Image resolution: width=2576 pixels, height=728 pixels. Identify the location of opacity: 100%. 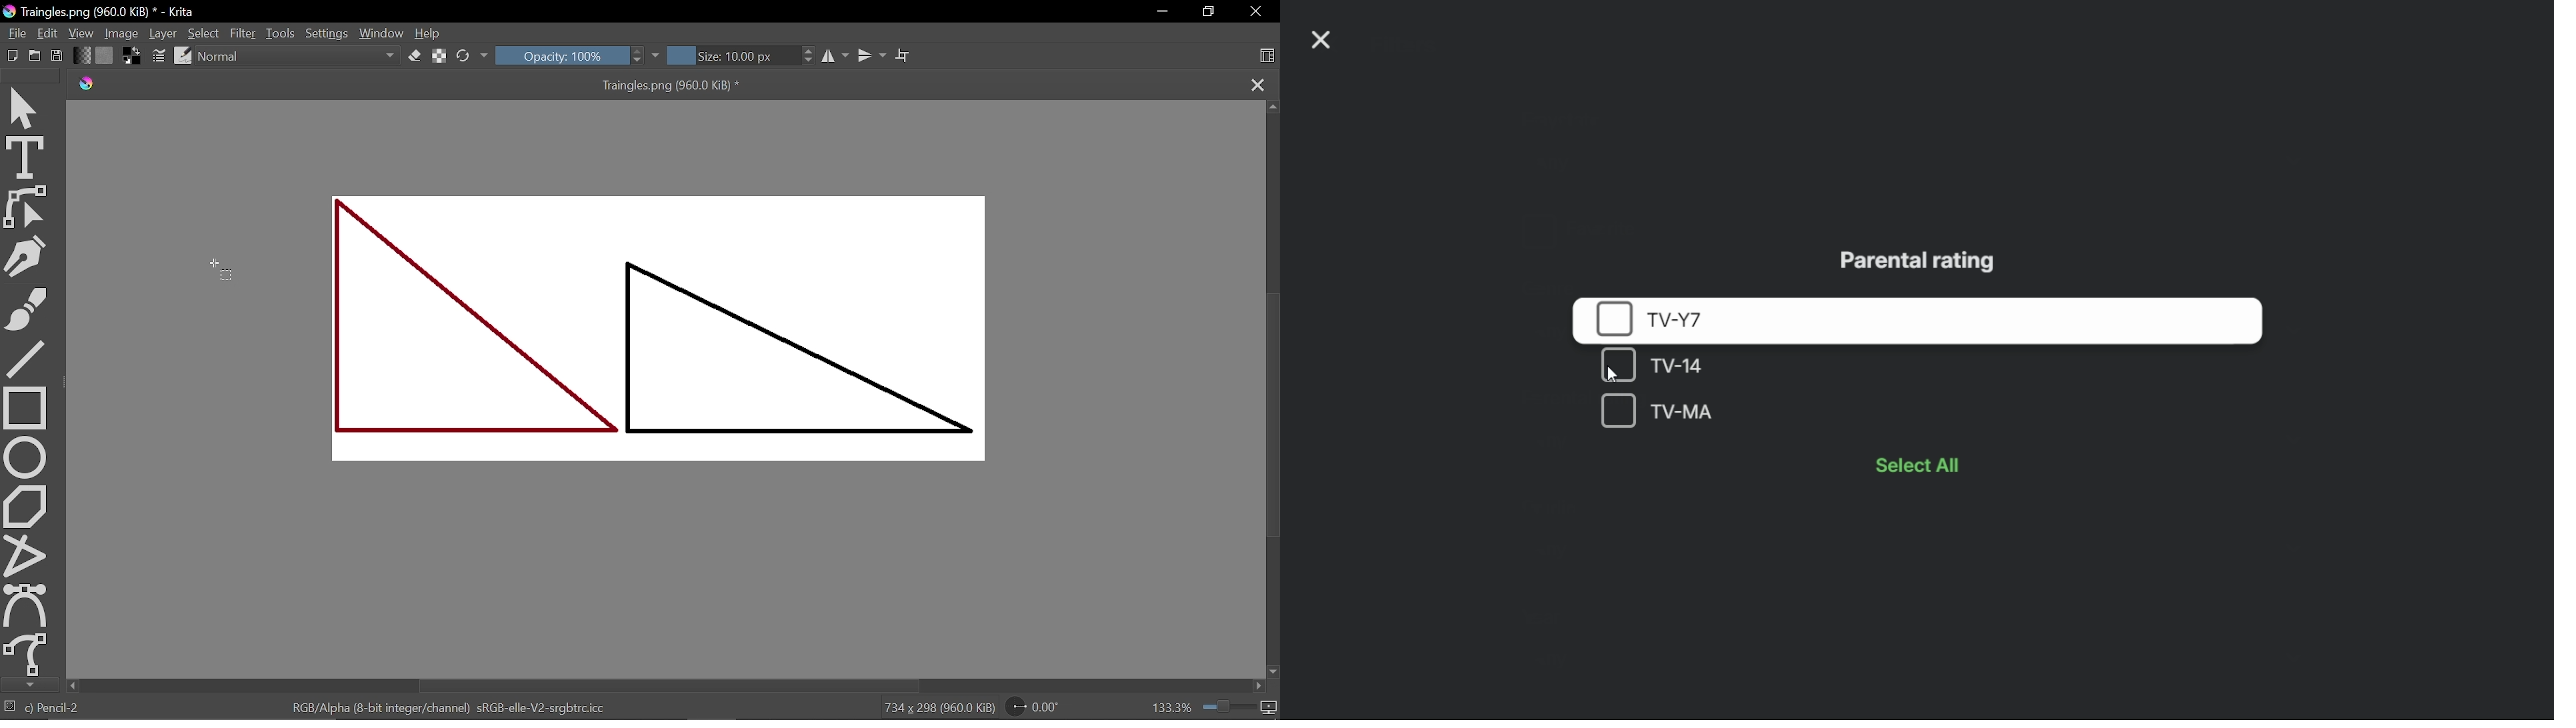
(579, 55).